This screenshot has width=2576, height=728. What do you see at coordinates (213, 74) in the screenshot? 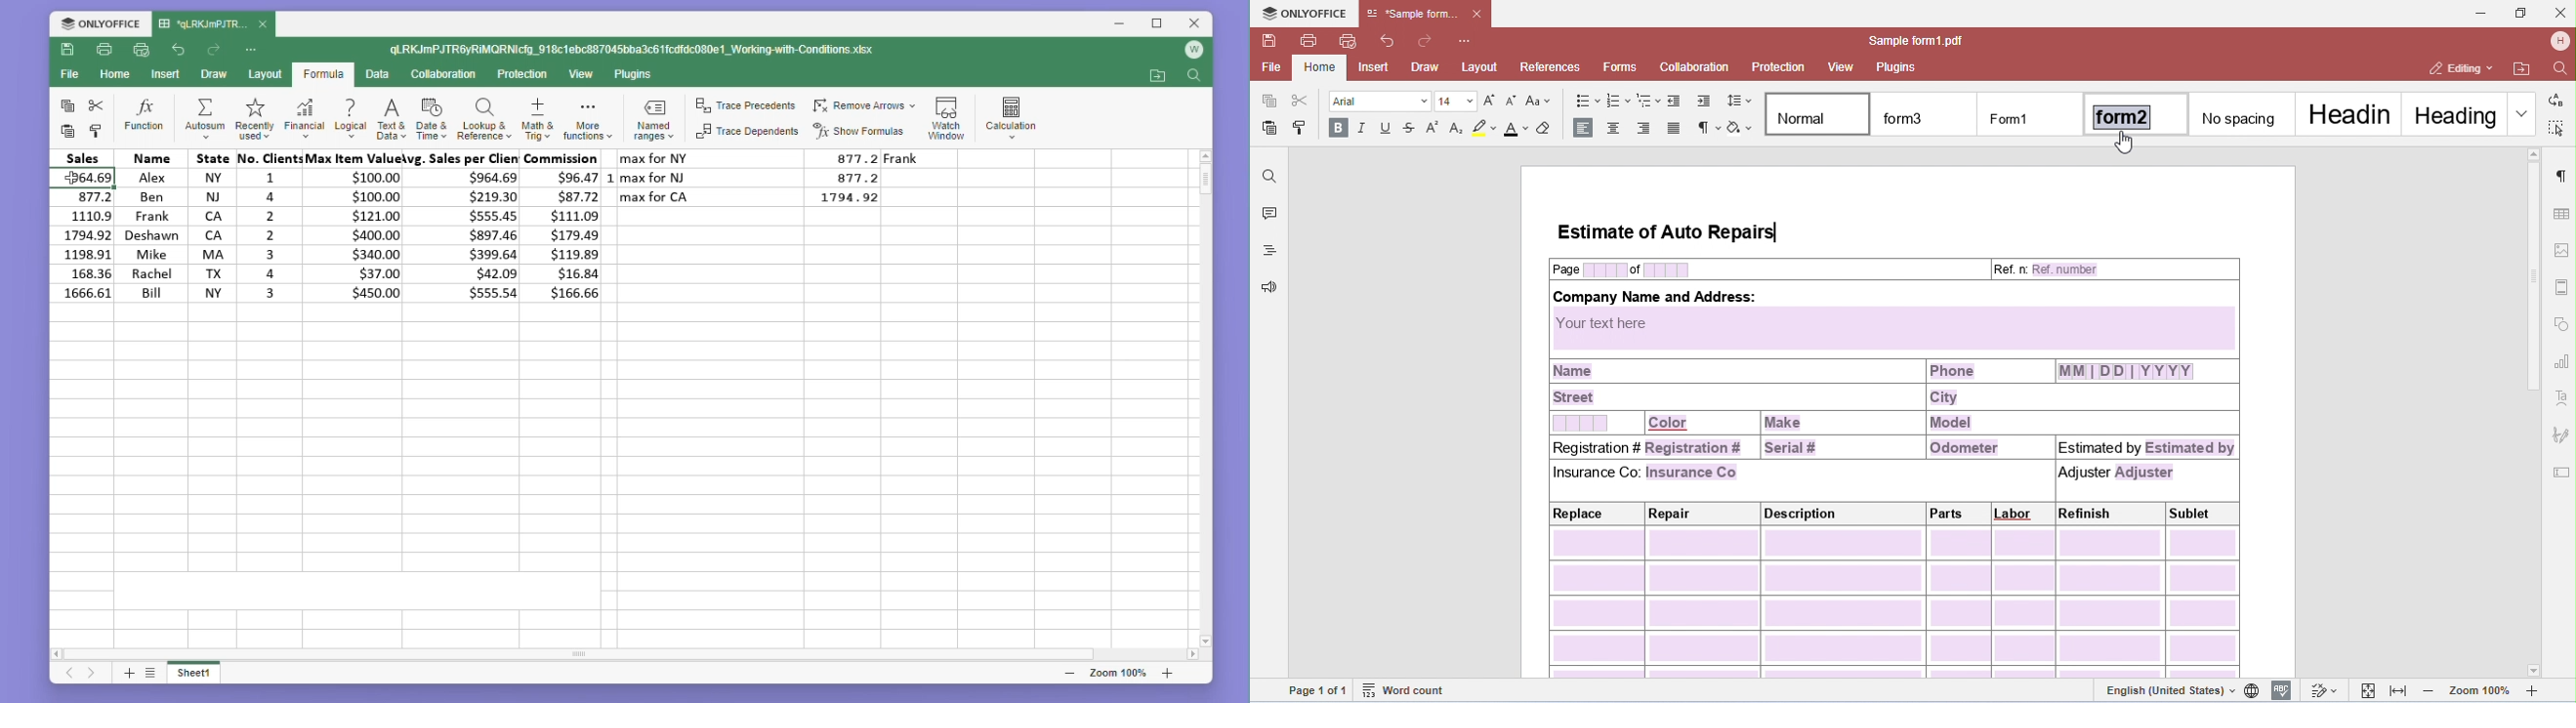
I see `Draw` at bounding box center [213, 74].